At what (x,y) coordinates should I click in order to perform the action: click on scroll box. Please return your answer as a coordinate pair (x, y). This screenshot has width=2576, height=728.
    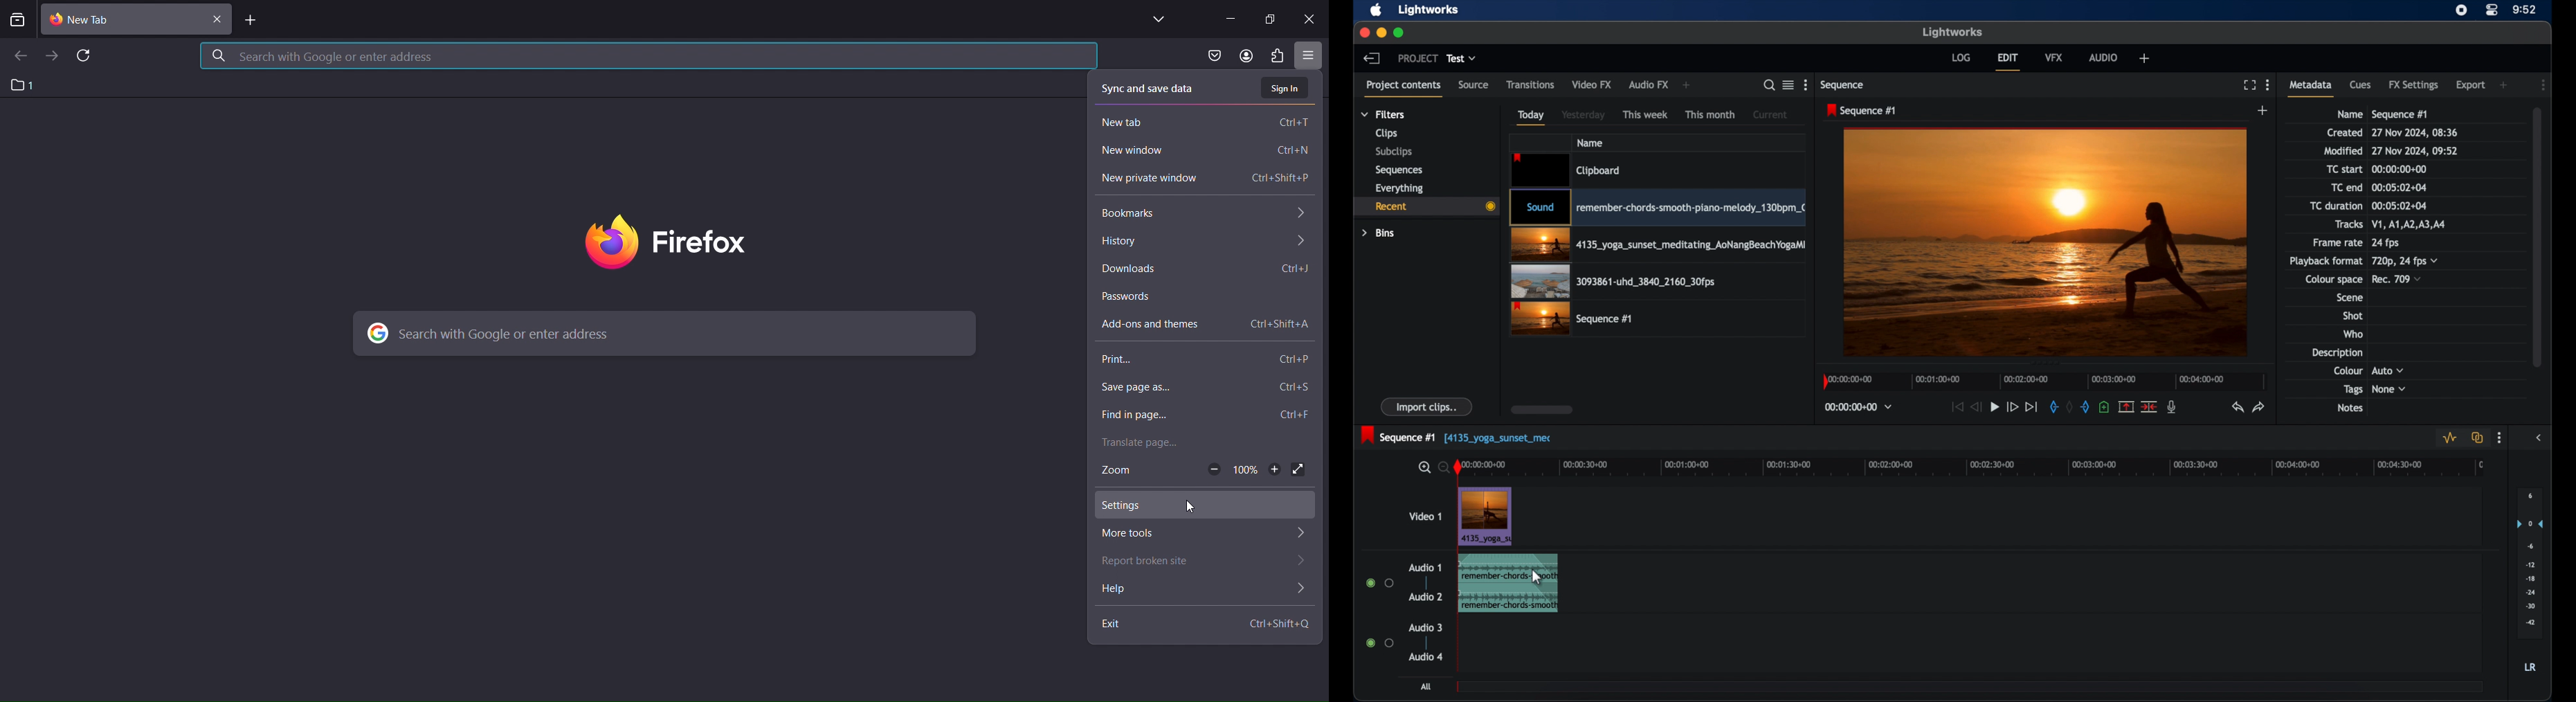
    Looking at the image, I should click on (1543, 410).